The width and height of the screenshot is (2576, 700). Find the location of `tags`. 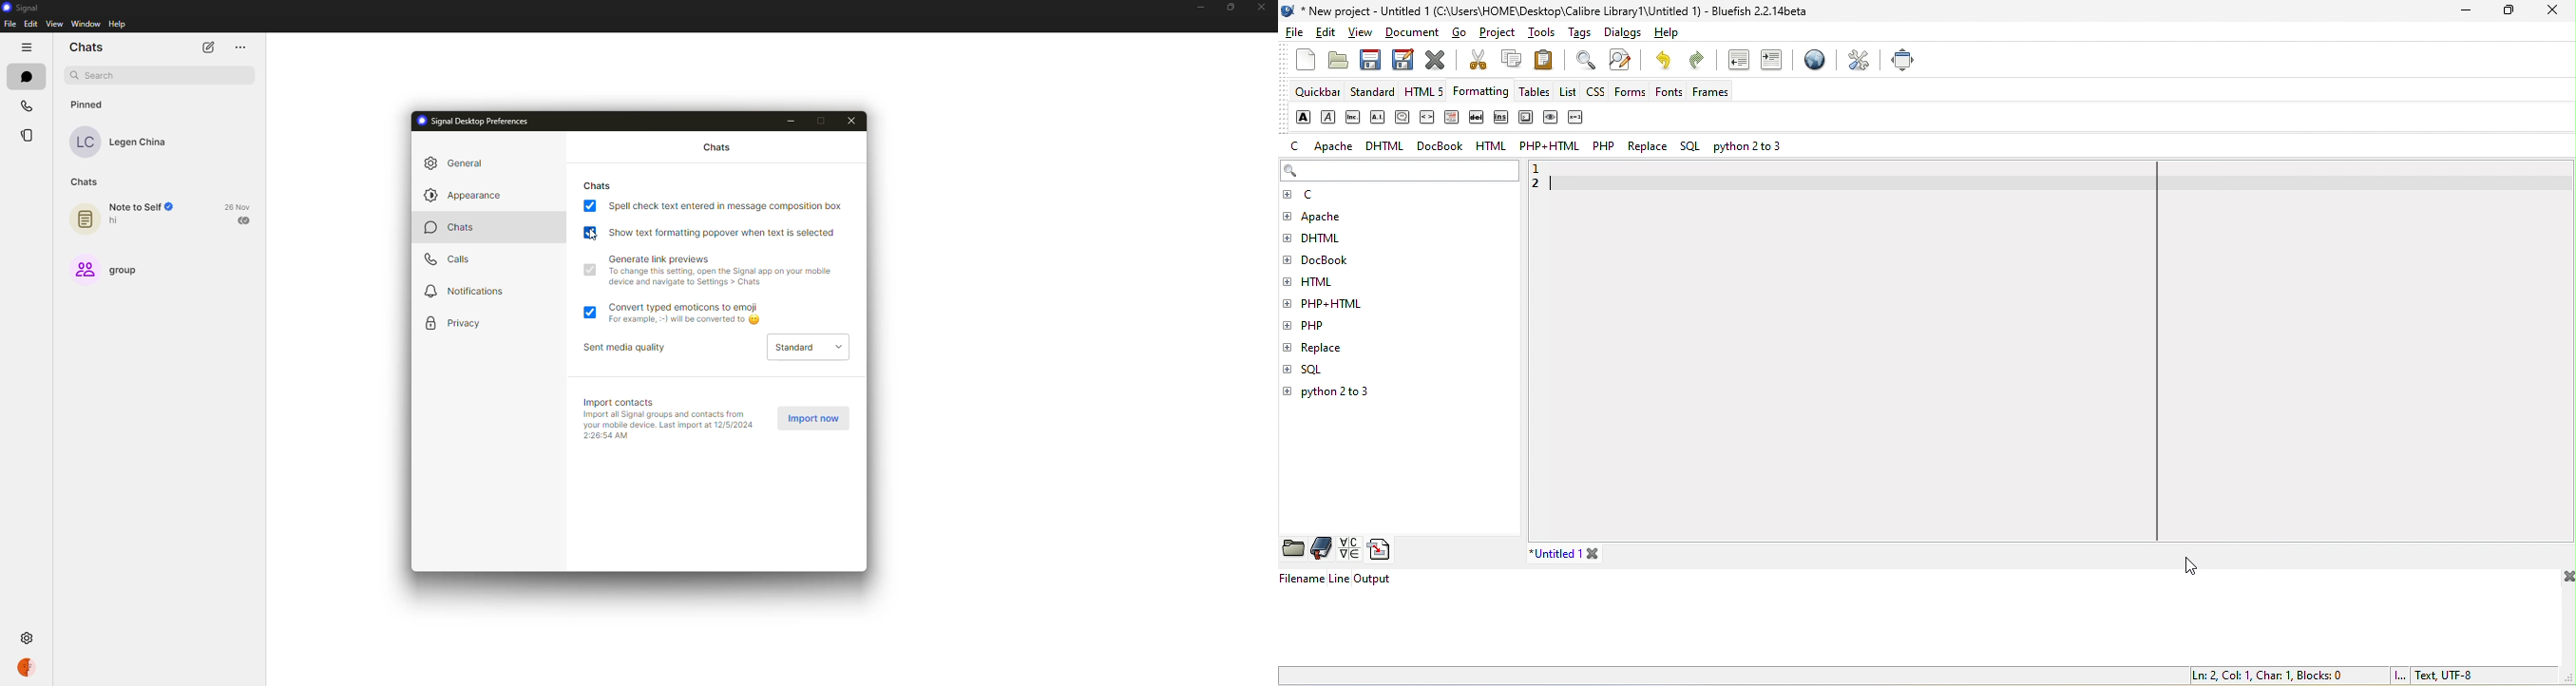

tags is located at coordinates (1577, 34).